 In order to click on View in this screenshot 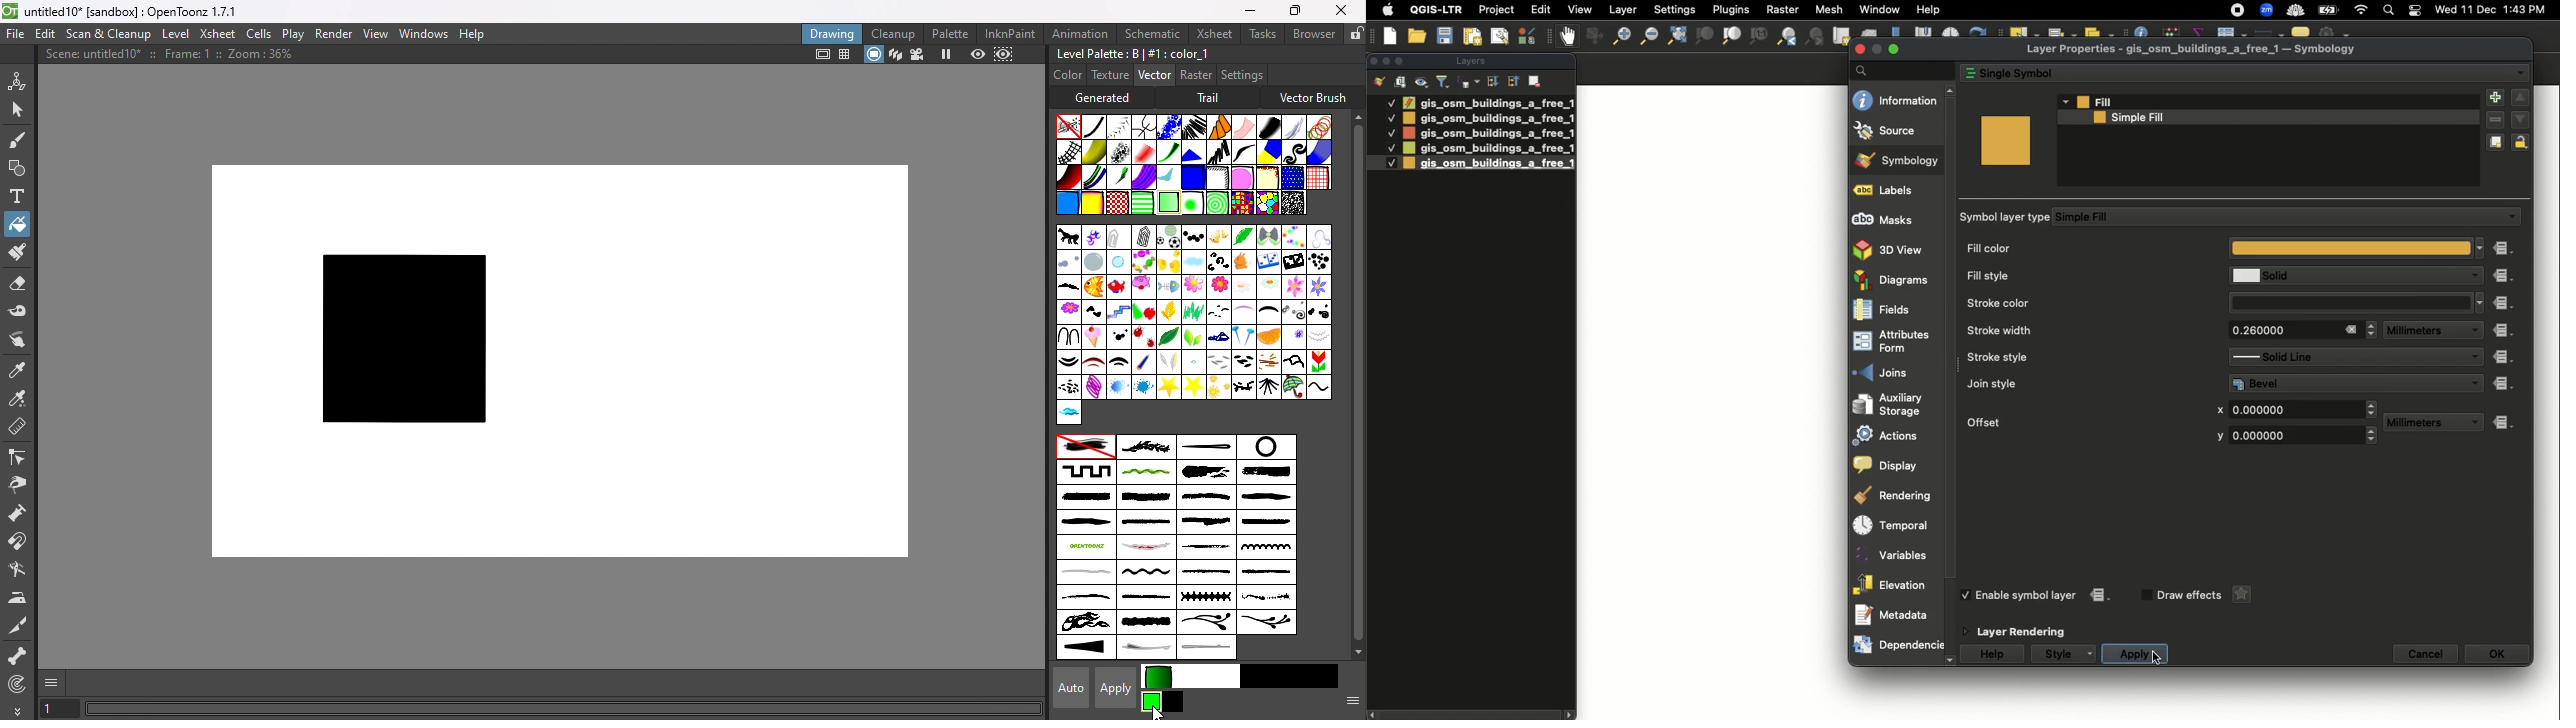, I will do `click(1578, 9)`.